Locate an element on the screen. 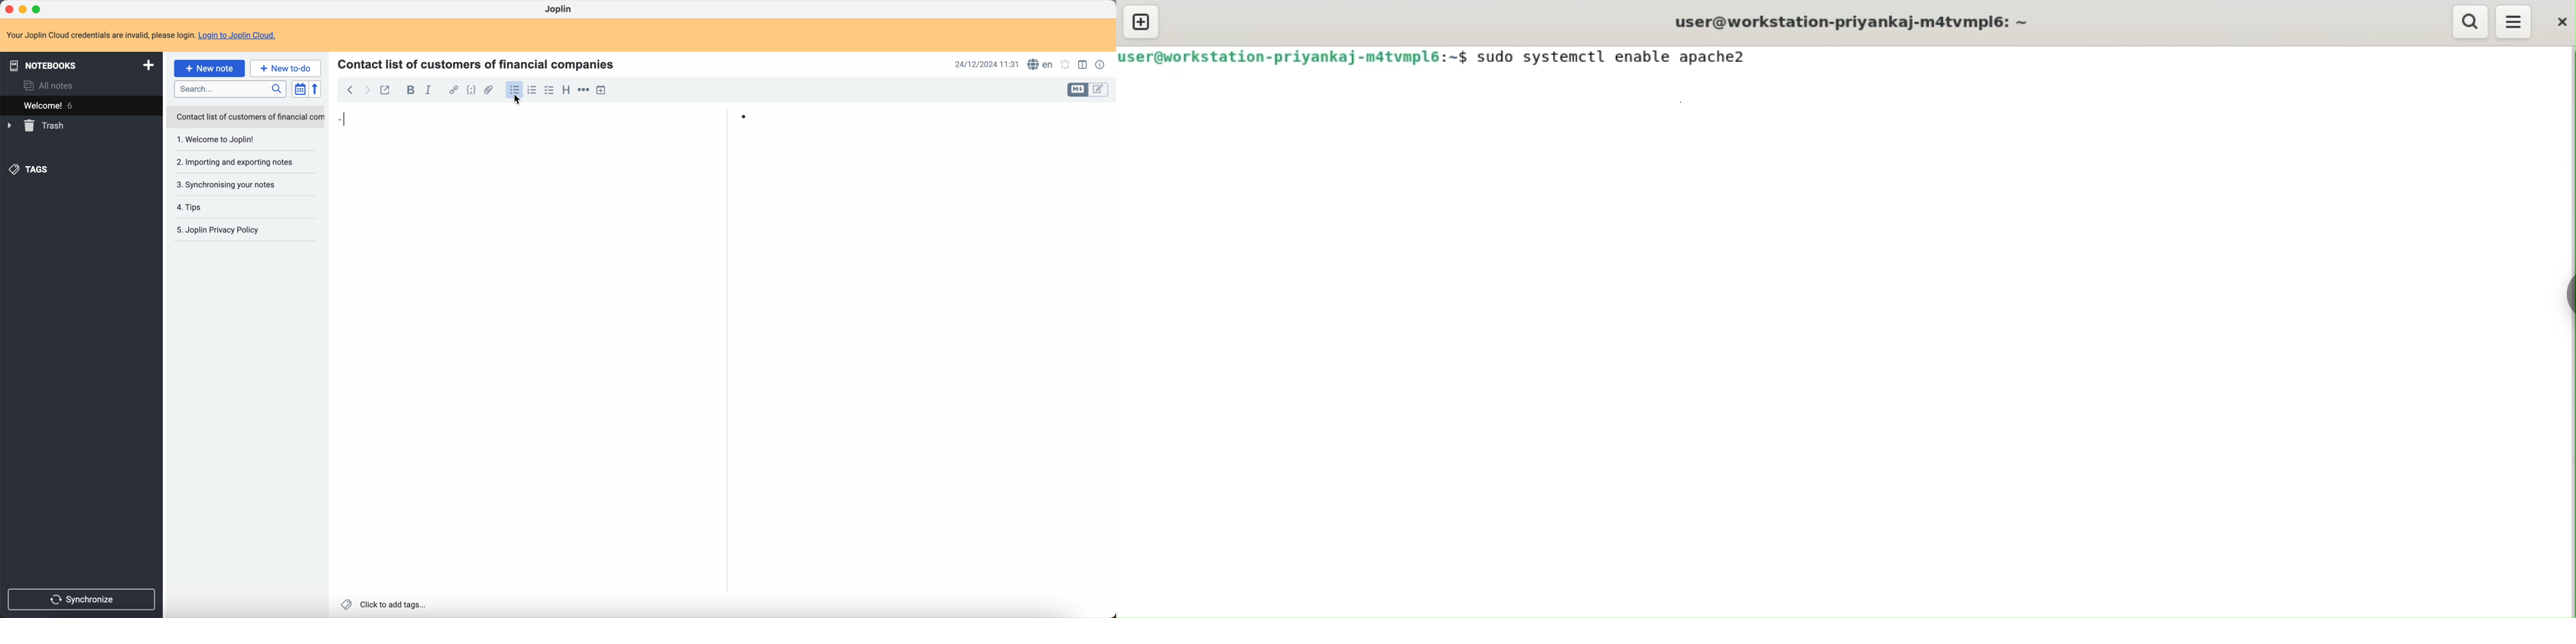 The height and width of the screenshot is (644, 2576). all notes is located at coordinates (49, 84).